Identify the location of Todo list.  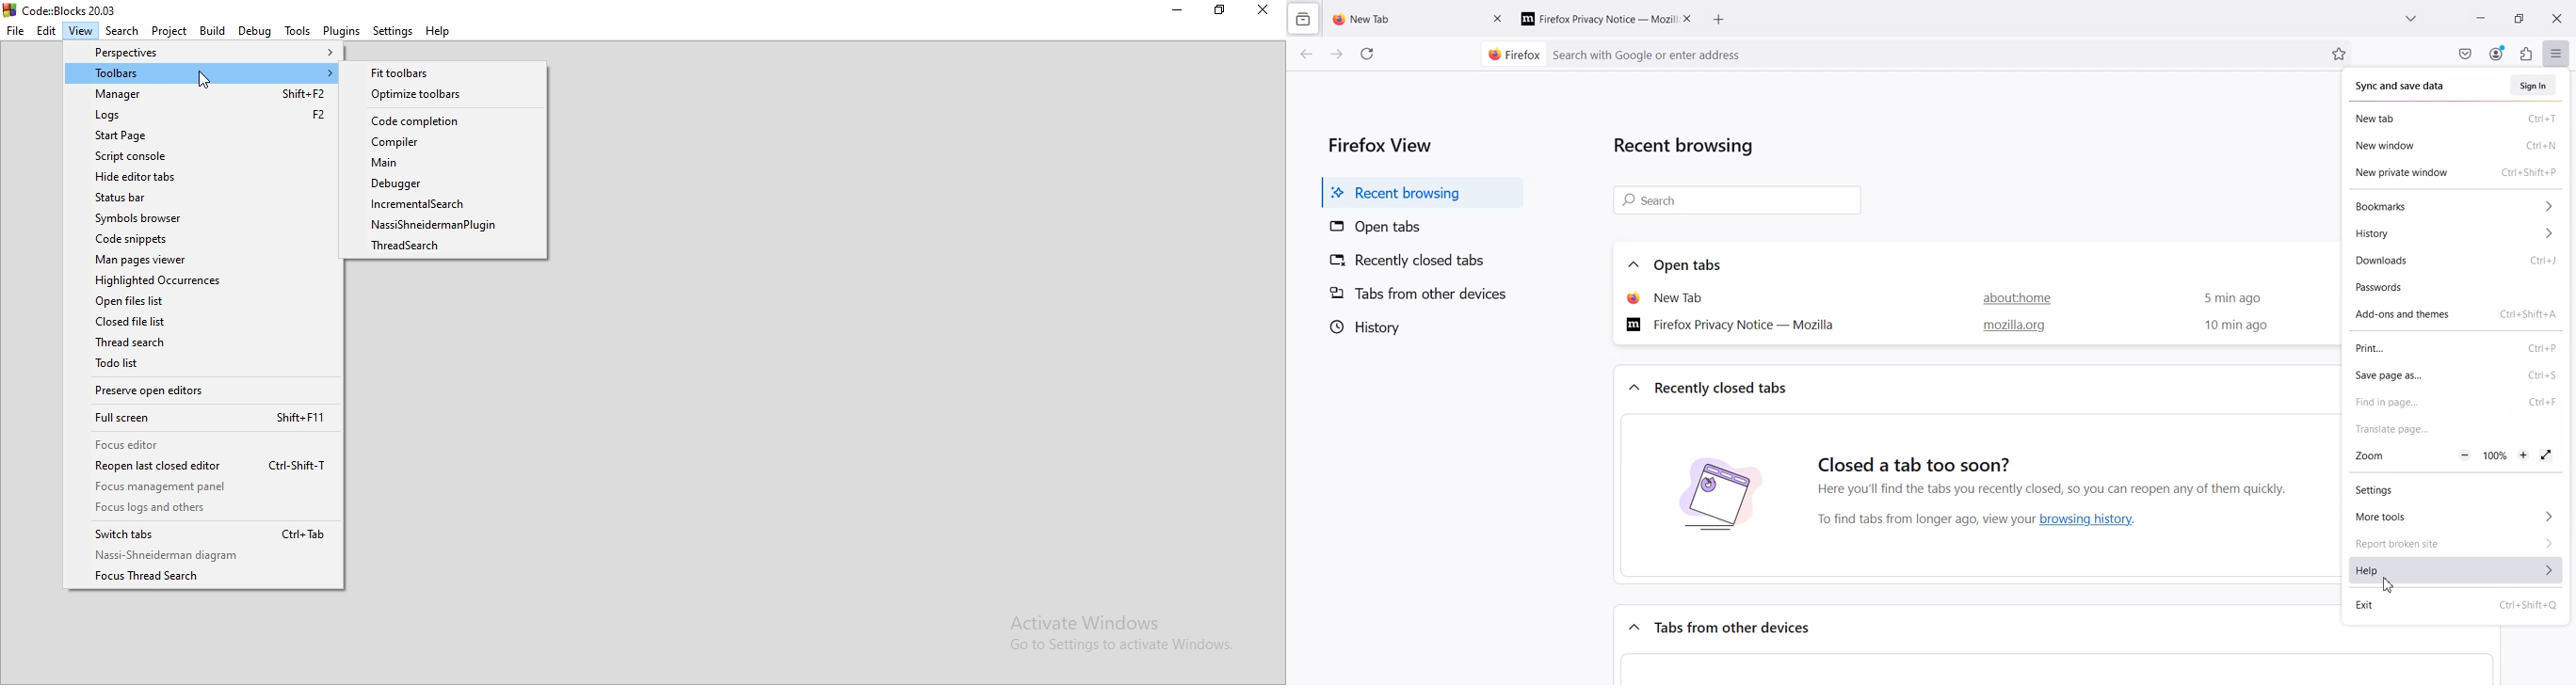
(208, 366).